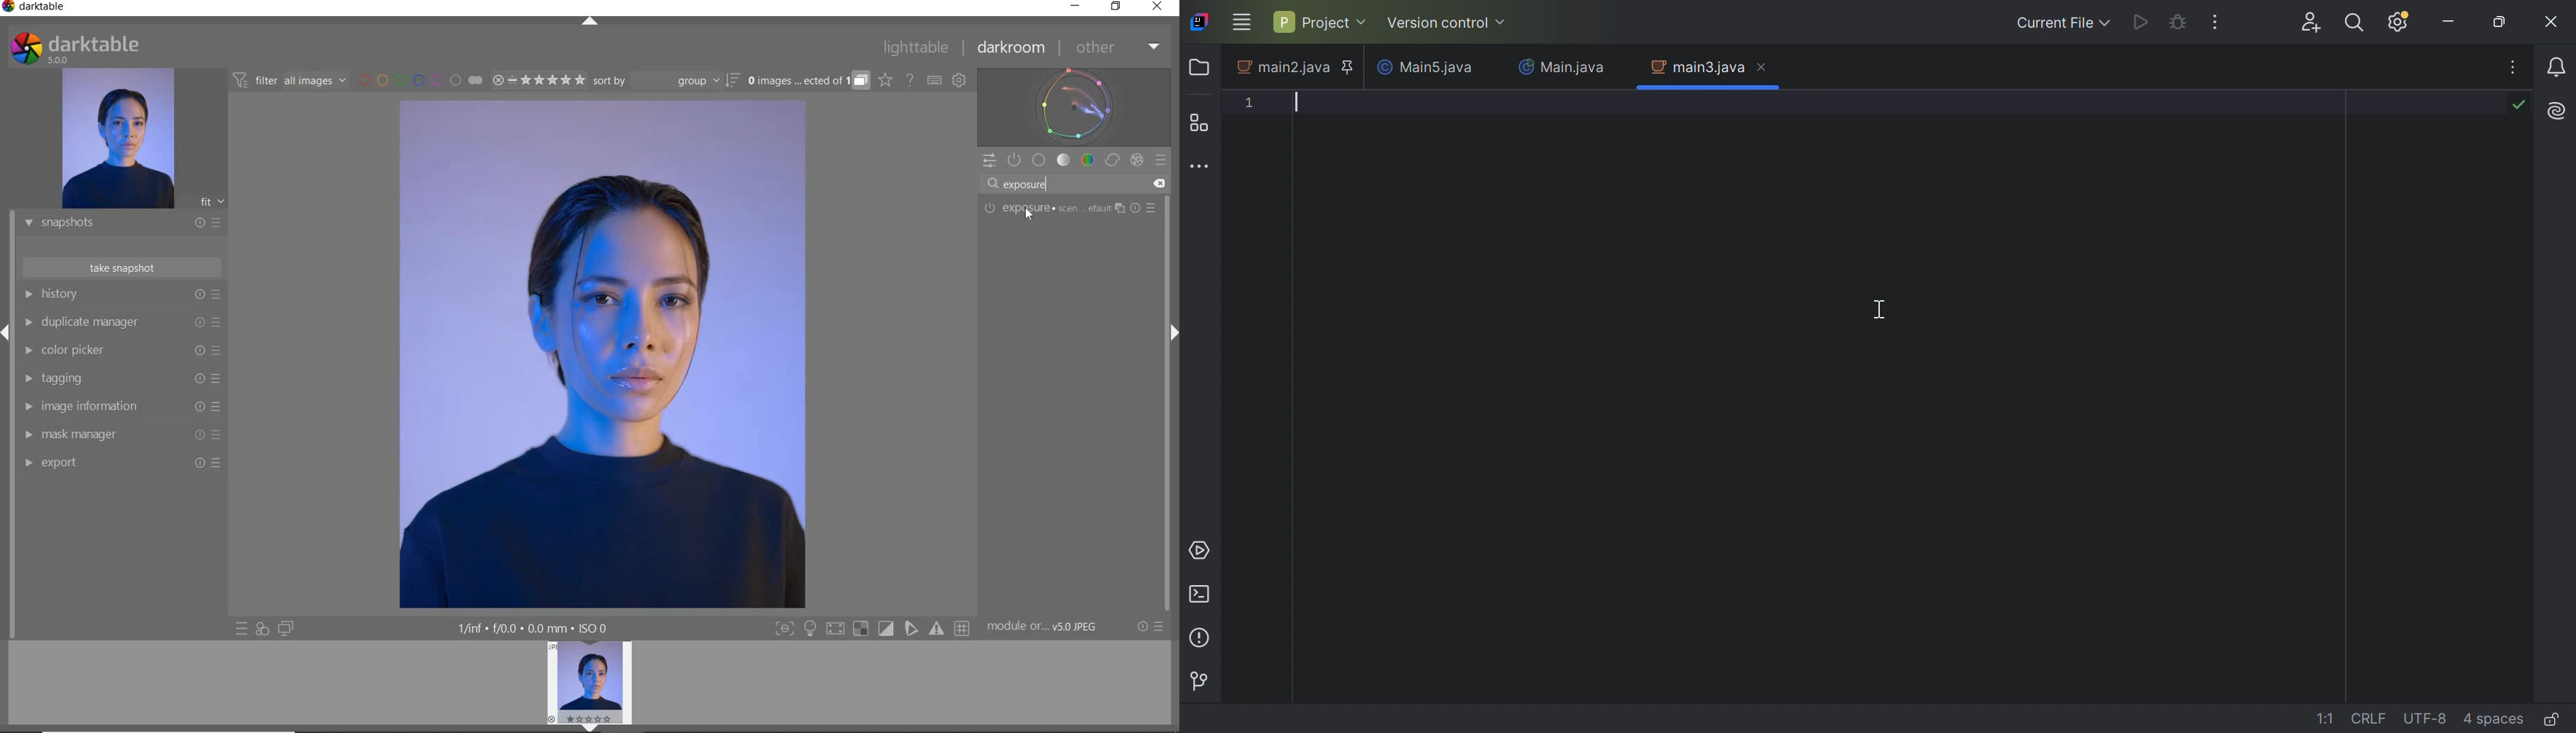 The height and width of the screenshot is (756, 2576). Describe the element at coordinates (785, 630) in the screenshot. I see `Button` at that location.